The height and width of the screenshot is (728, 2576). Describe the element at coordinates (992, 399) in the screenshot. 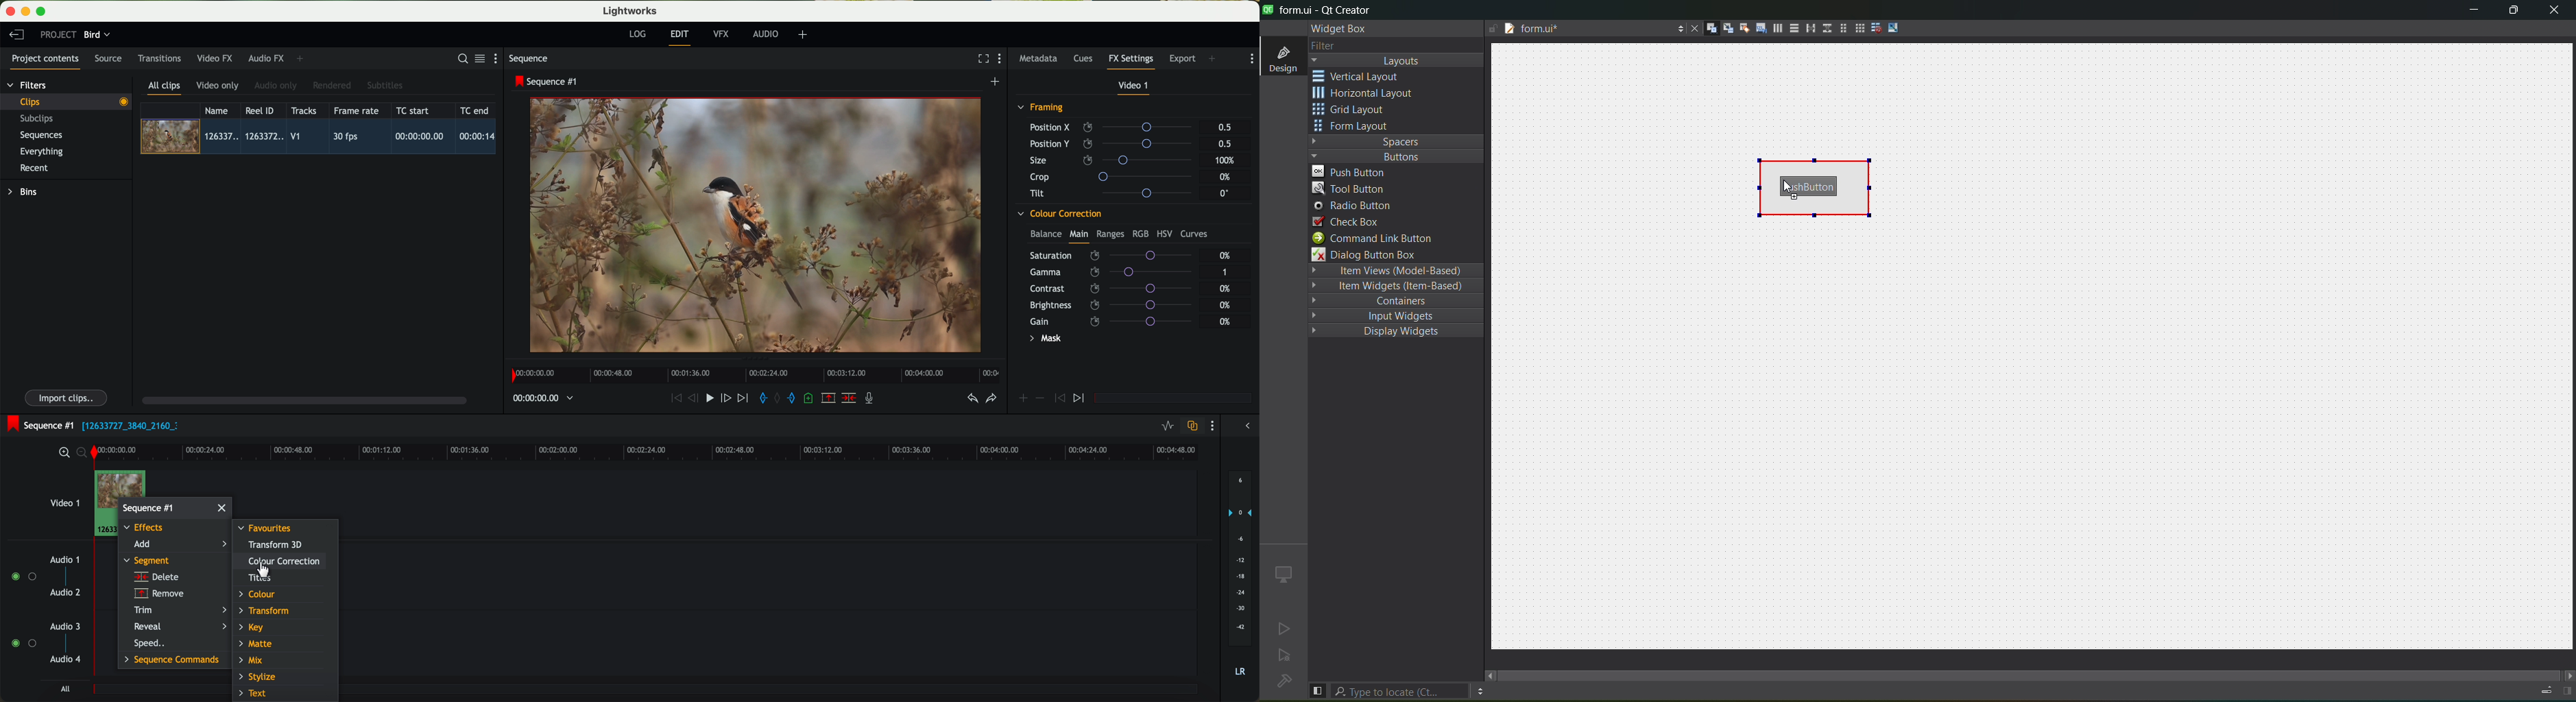

I see `redo` at that location.